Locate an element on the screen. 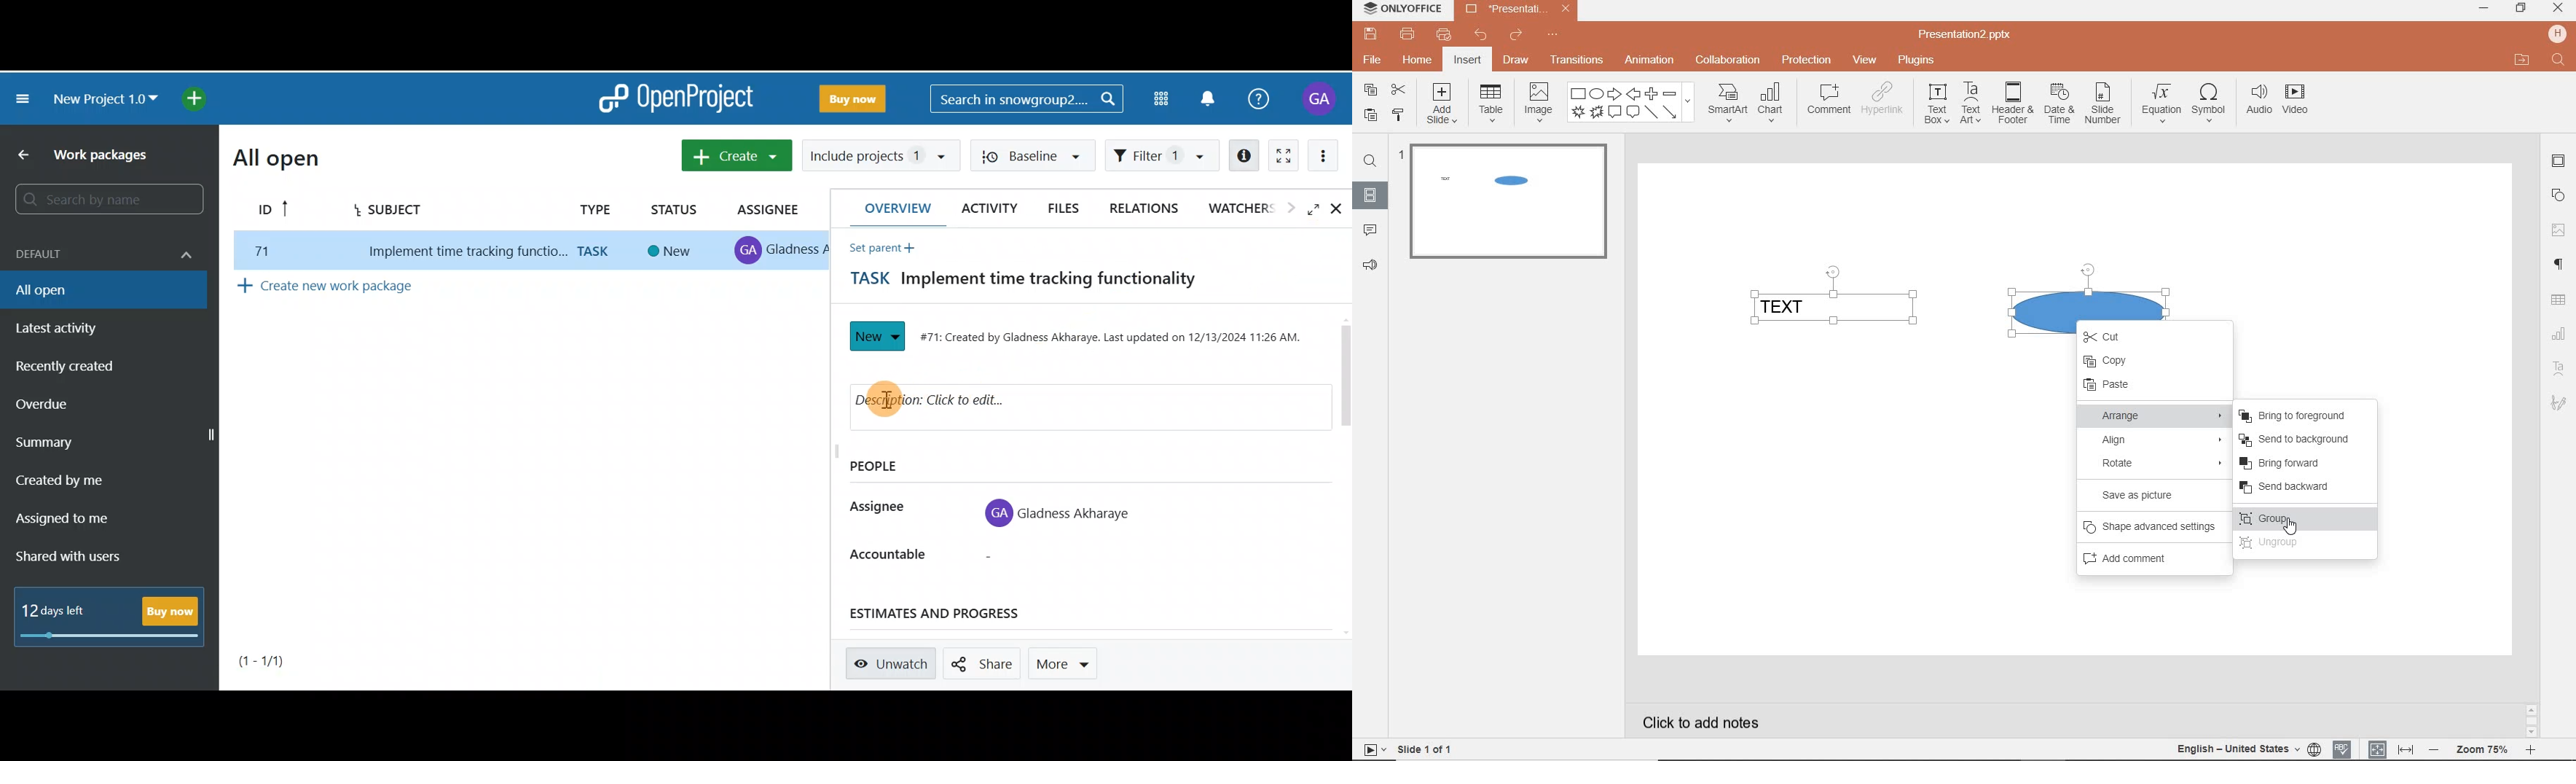 Image resolution: width=2576 pixels, height=784 pixels. Presentation2.pptx is located at coordinates (1966, 35).